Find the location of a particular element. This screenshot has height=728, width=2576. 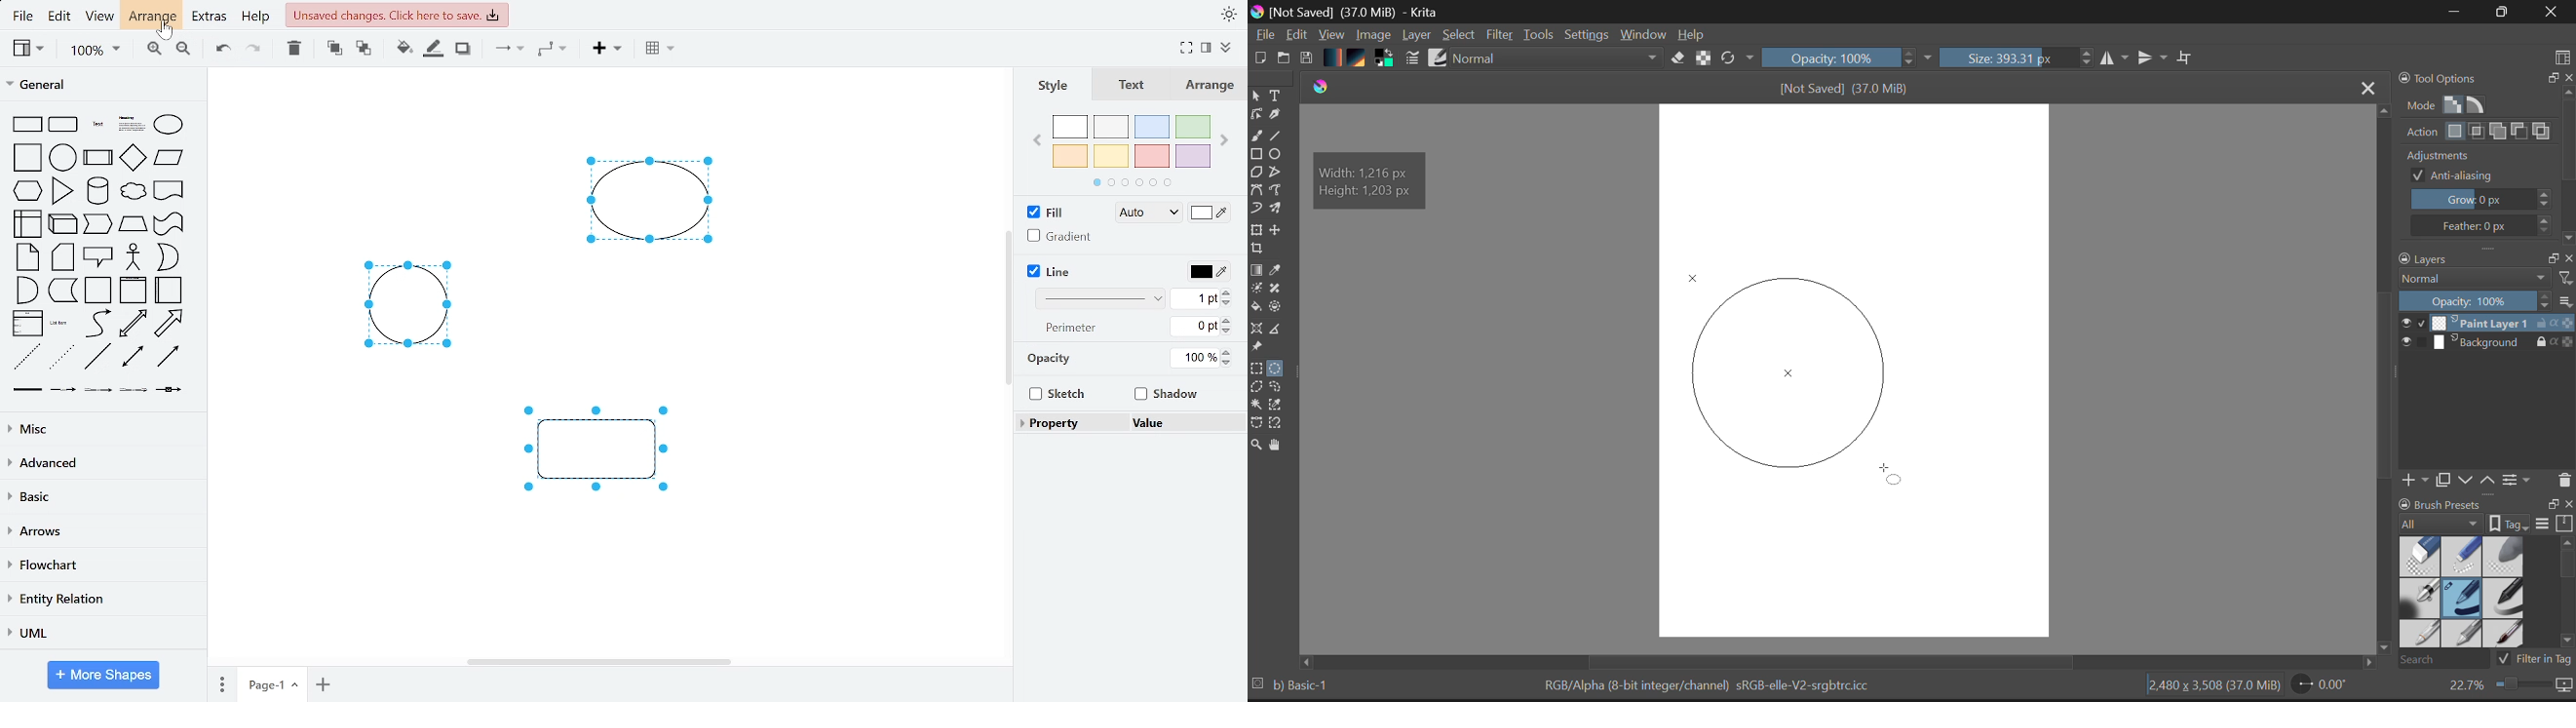

Rectangle Selection is located at coordinates (1256, 370).